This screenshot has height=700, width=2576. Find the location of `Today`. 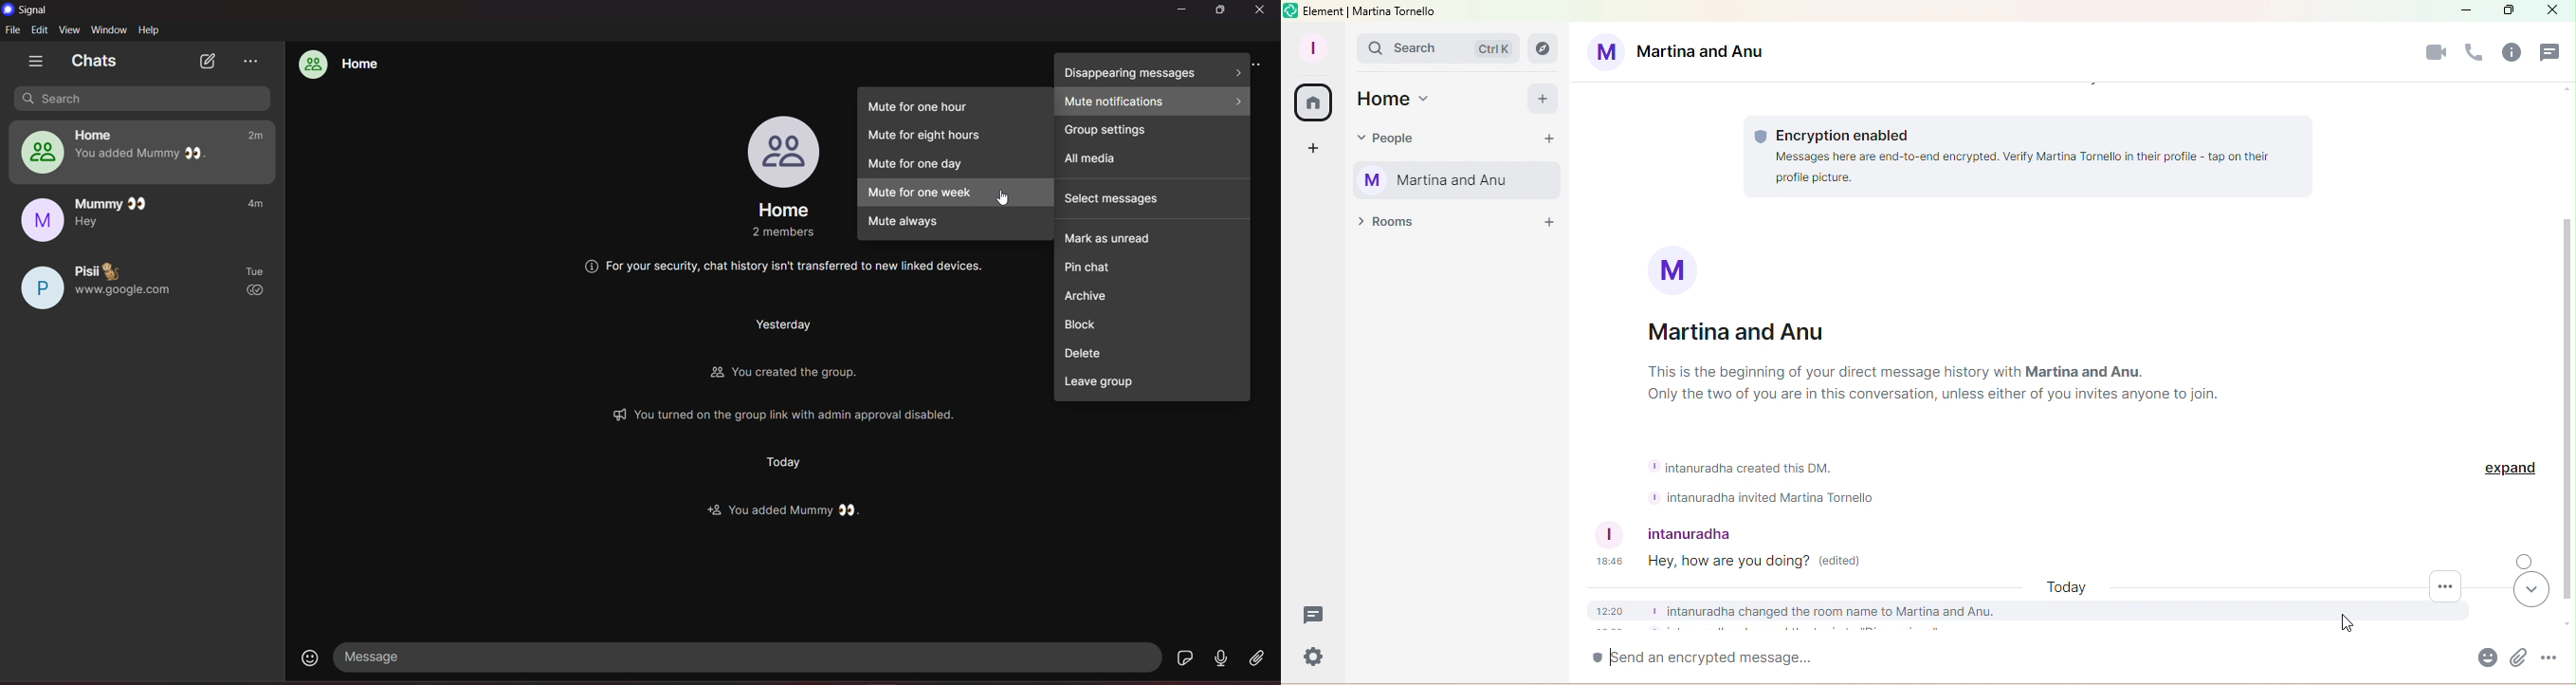

Today is located at coordinates (2066, 585).